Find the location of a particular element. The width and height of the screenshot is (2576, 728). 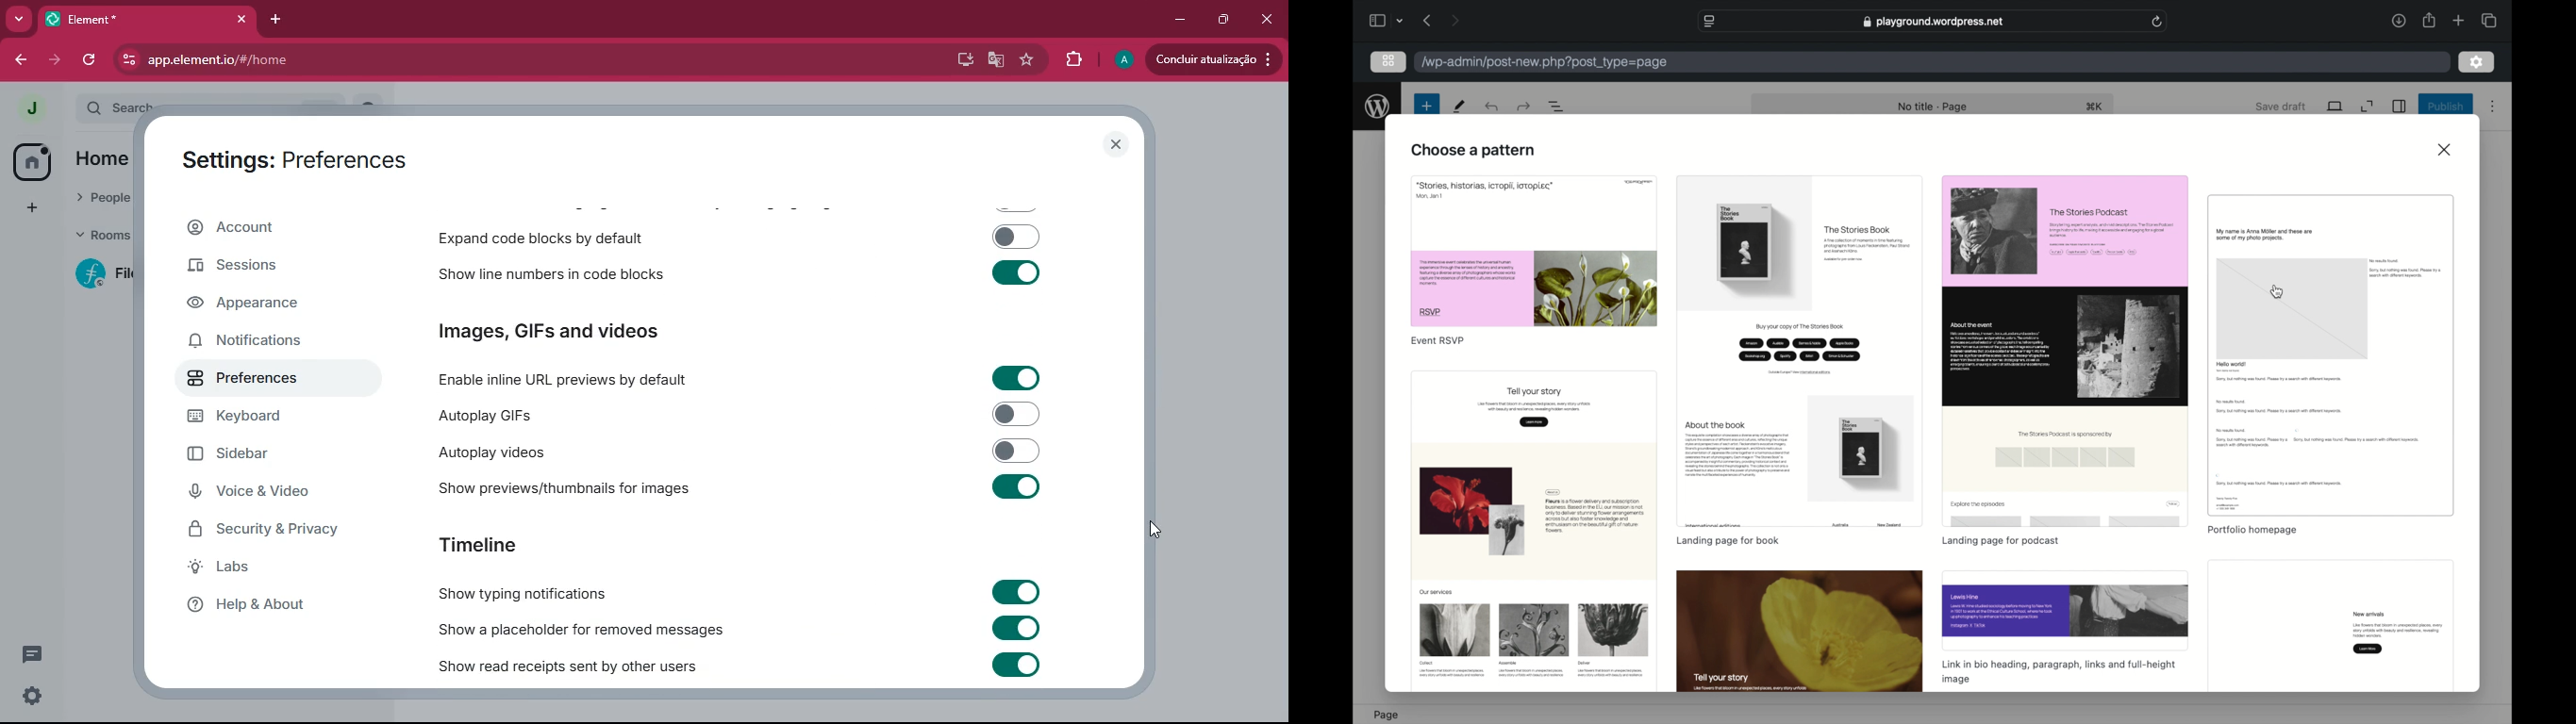

appearance is located at coordinates (259, 304).